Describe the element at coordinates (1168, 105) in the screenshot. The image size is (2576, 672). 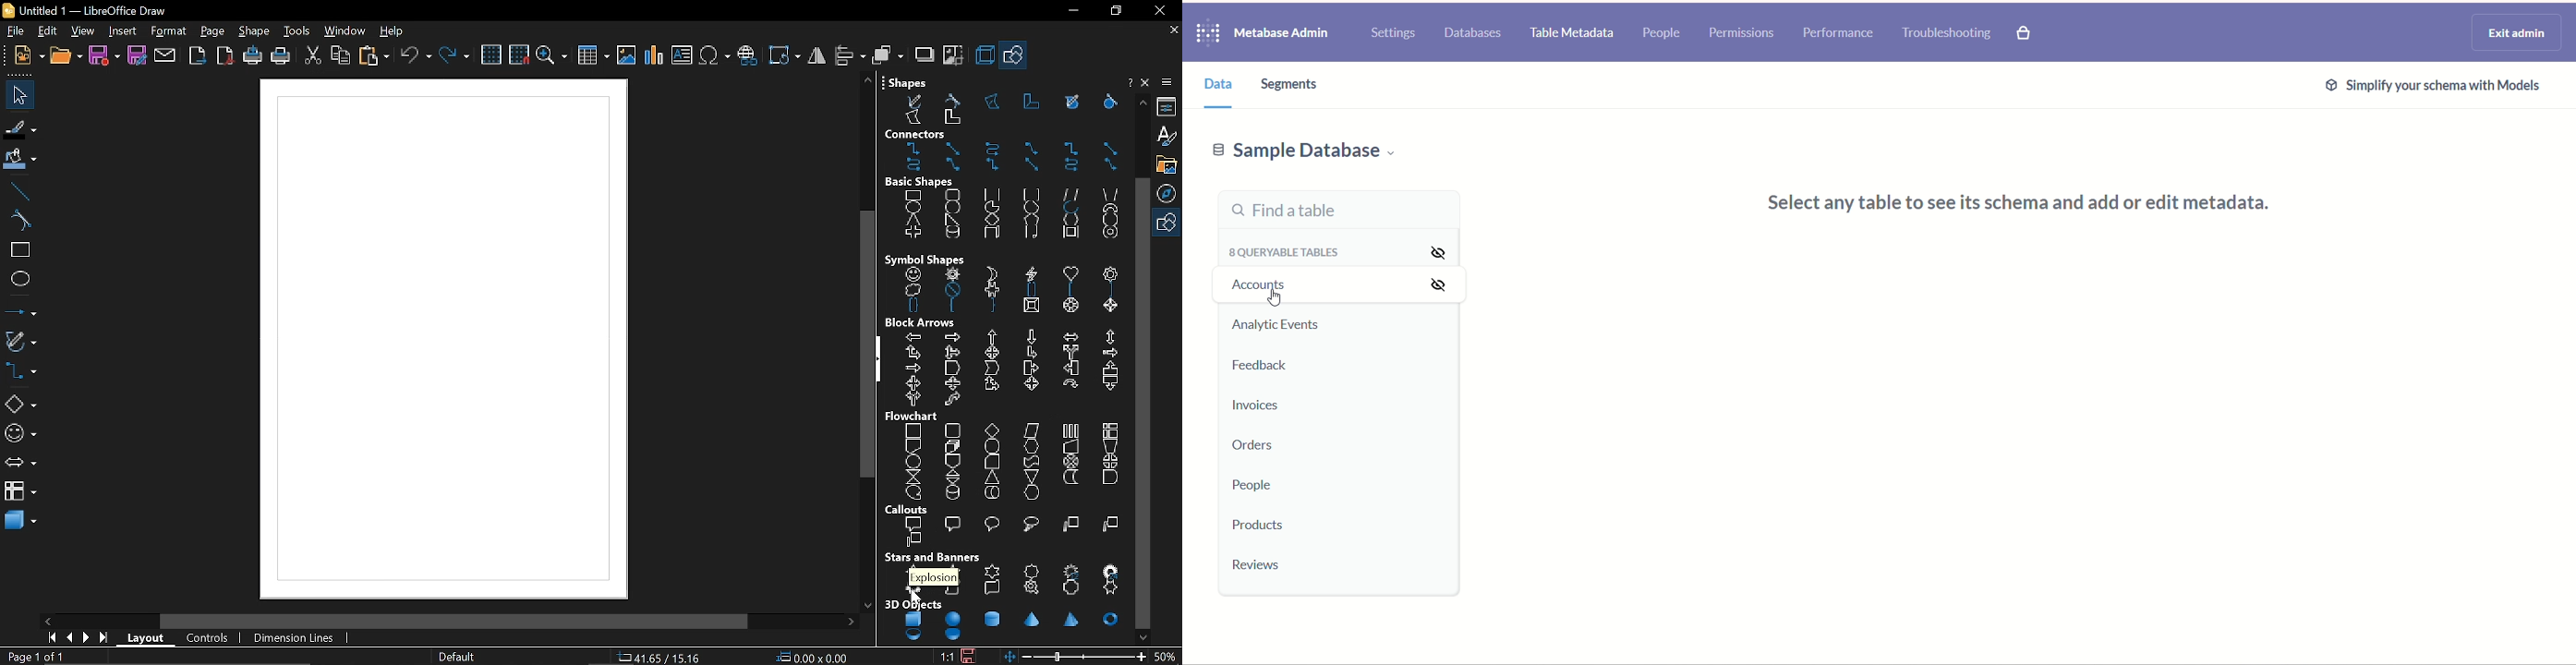
I see `Properties` at that location.